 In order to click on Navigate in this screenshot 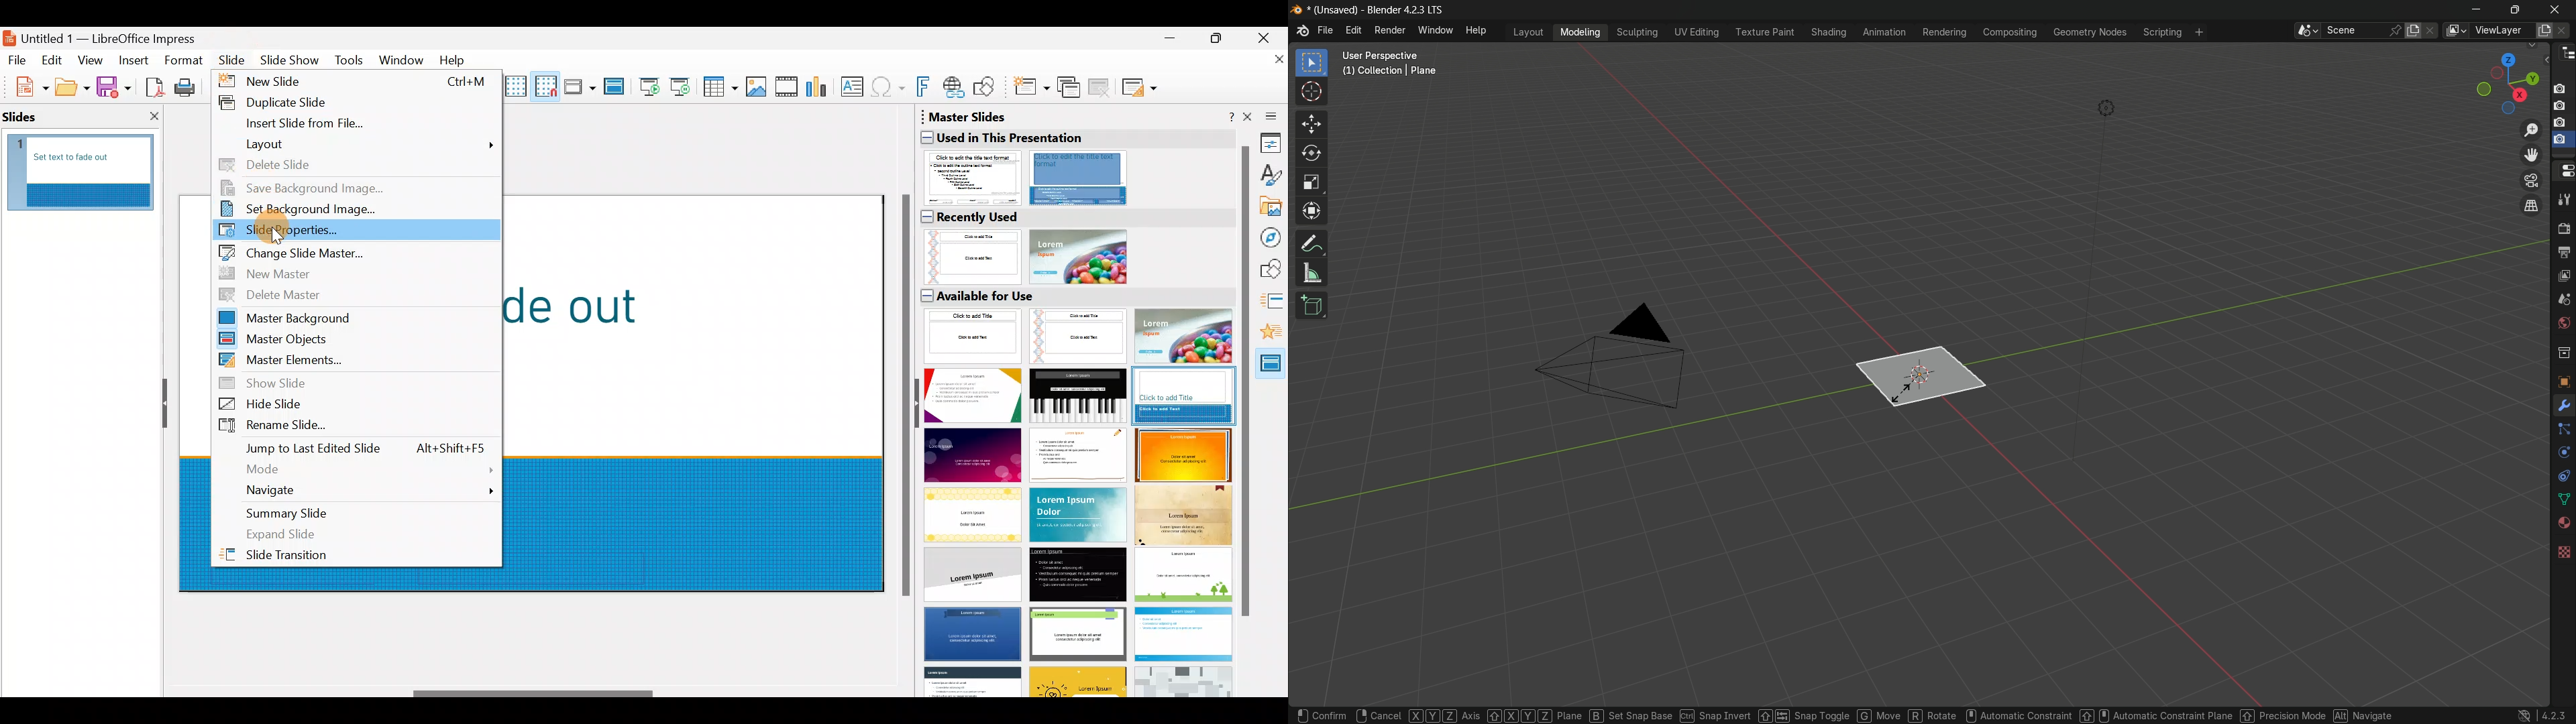, I will do `click(360, 488)`.